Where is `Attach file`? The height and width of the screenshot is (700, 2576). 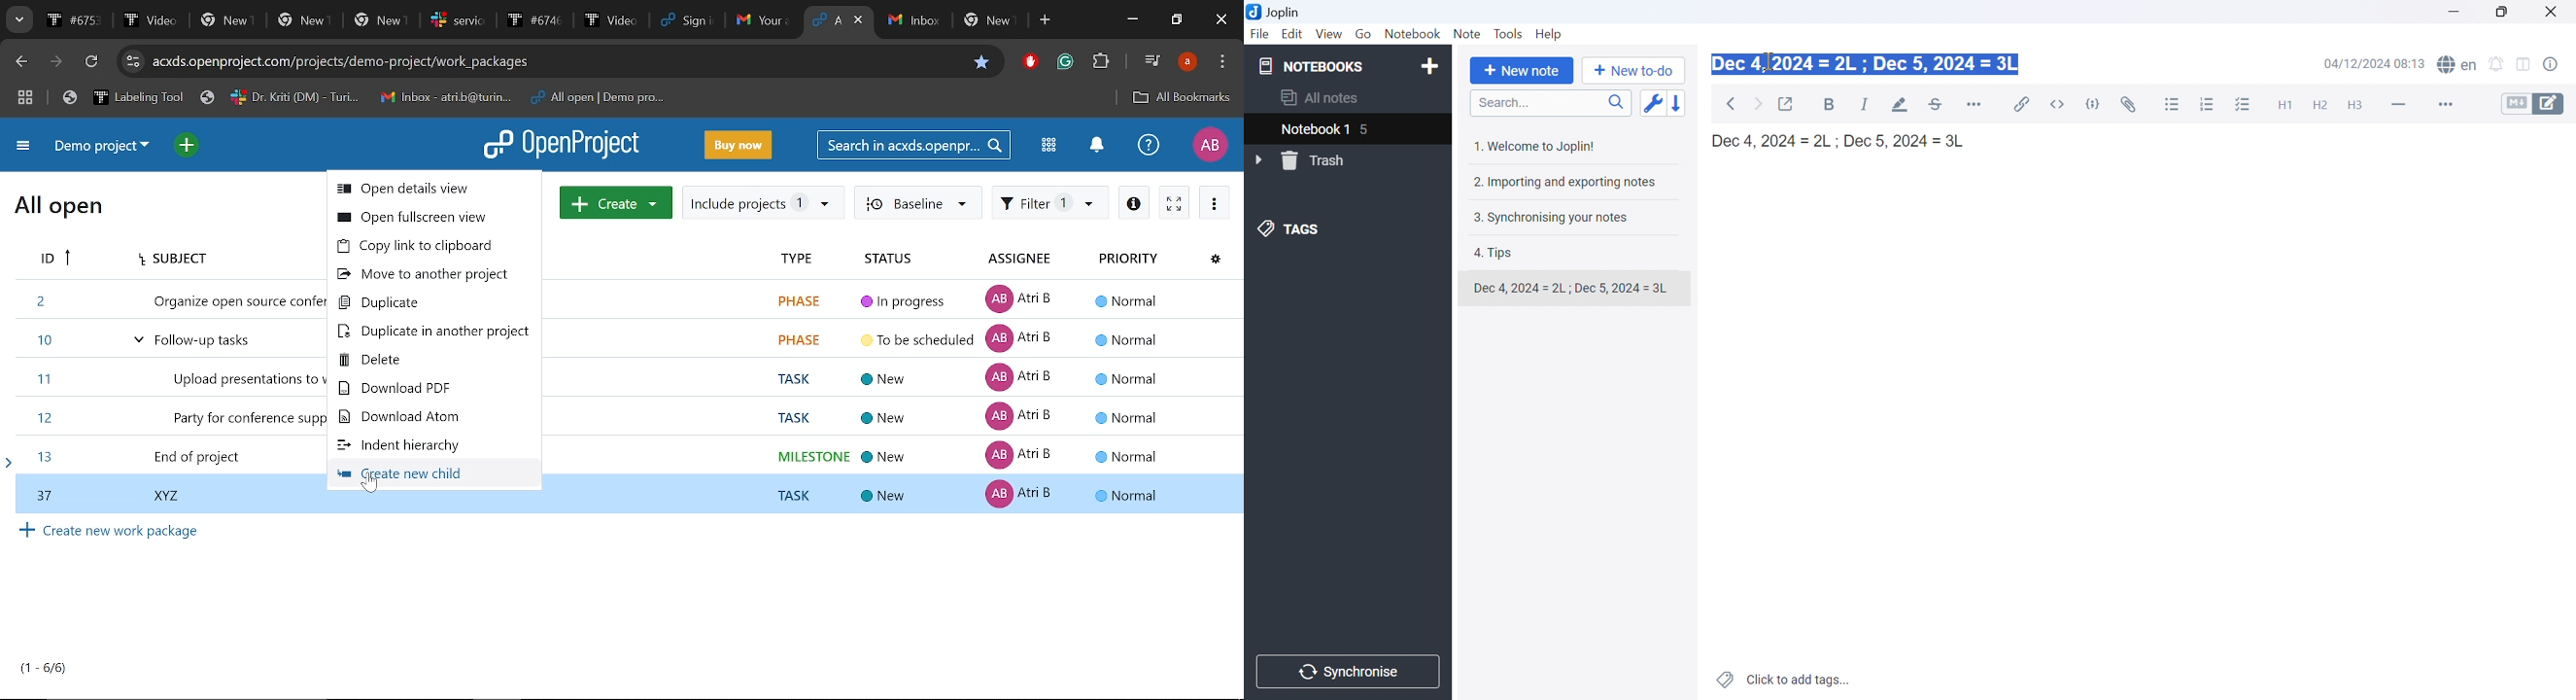
Attach file is located at coordinates (2129, 104).